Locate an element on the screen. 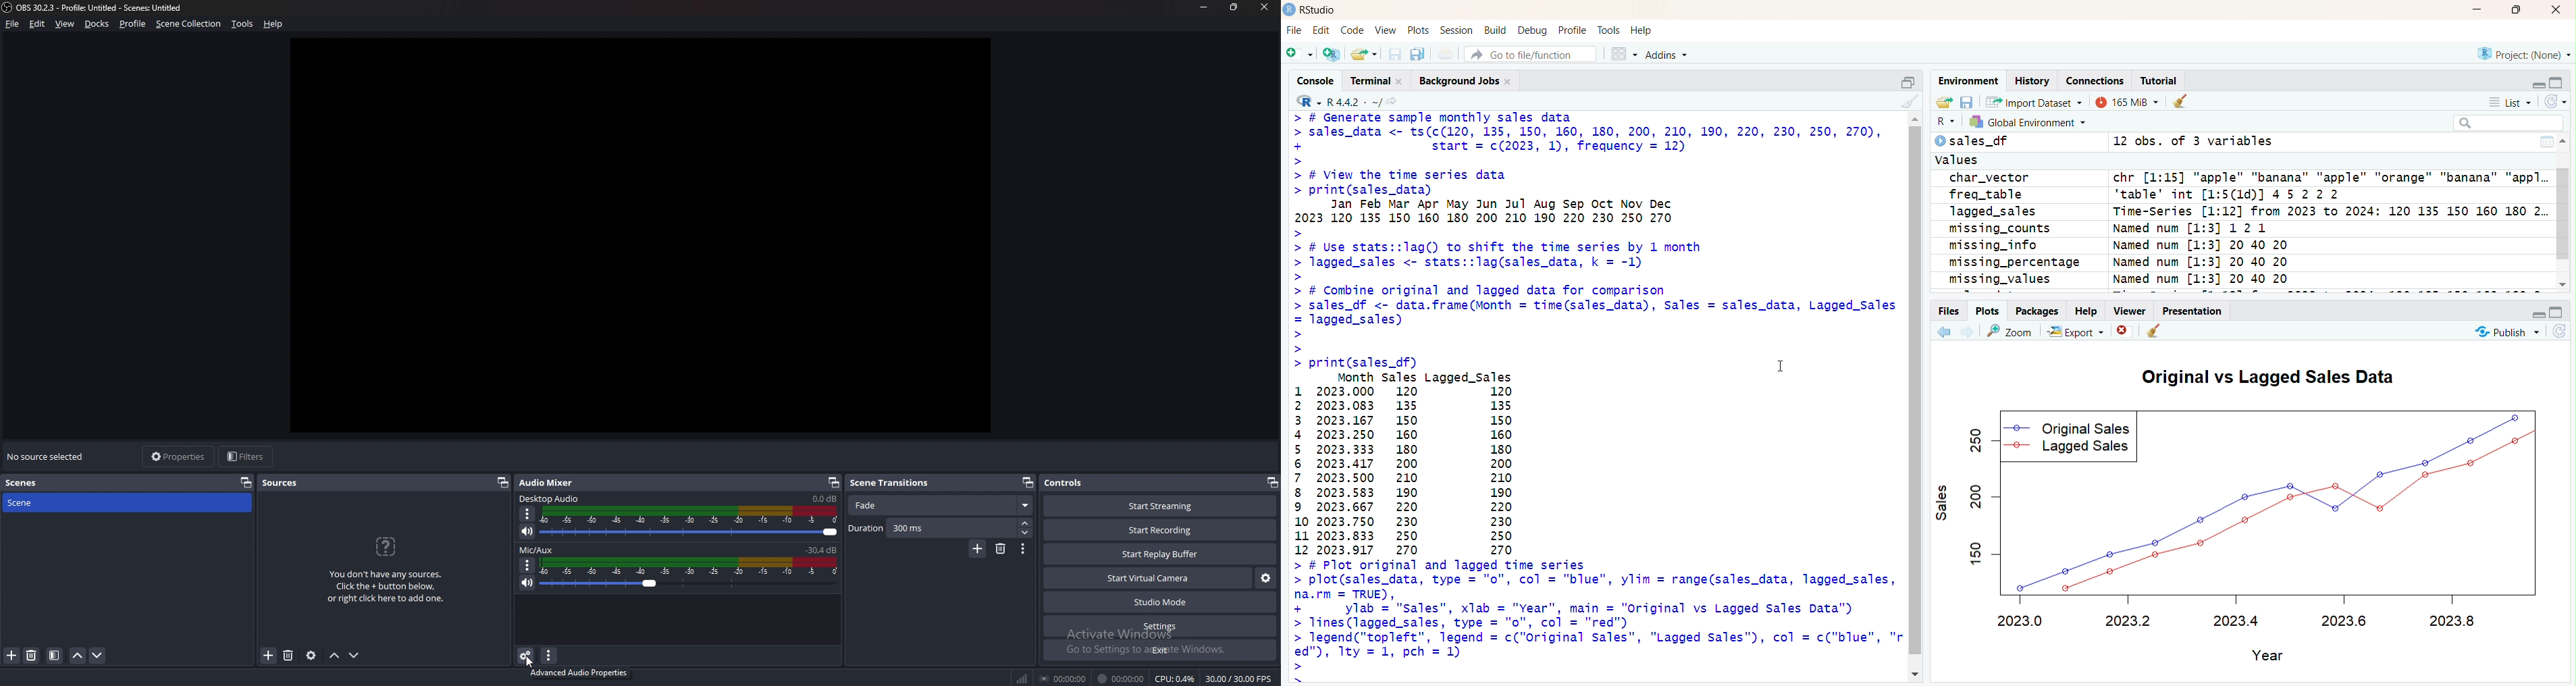  move scene down is located at coordinates (99, 656).